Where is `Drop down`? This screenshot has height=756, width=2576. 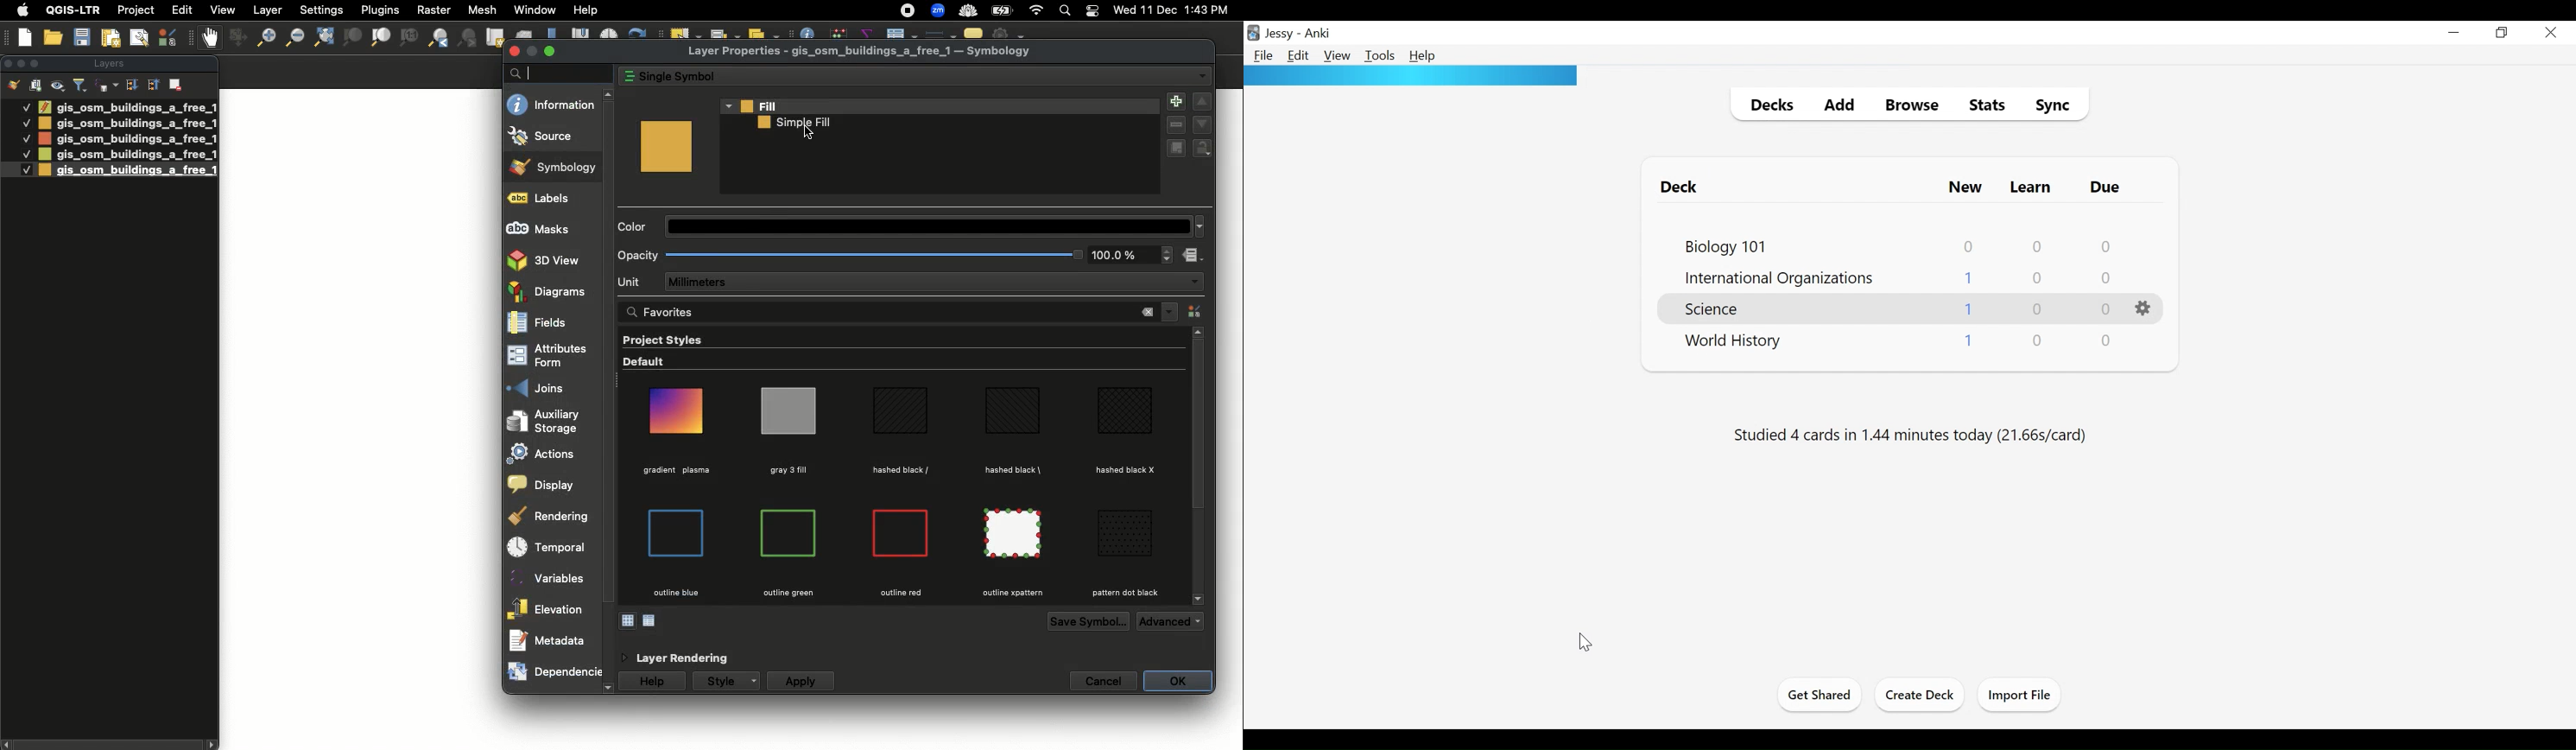 Drop down is located at coordinates (1200, 77).